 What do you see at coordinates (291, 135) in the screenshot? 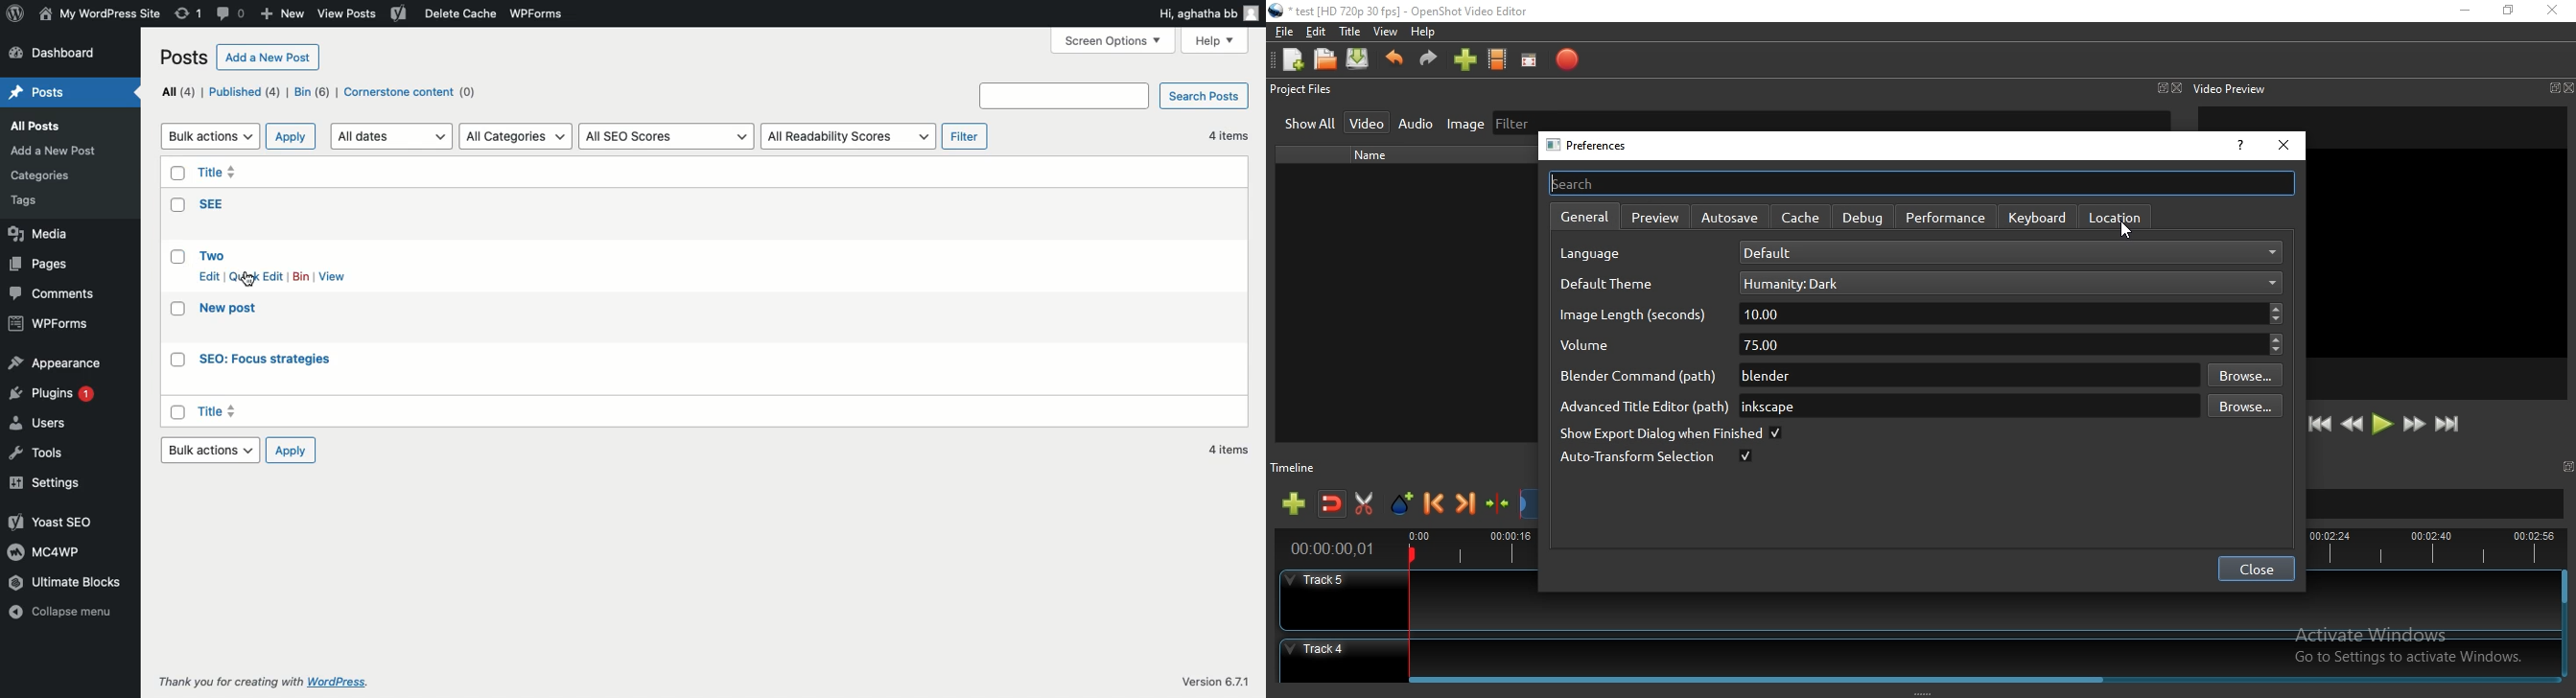
I see `Apply` at bounding box center [291, 135].